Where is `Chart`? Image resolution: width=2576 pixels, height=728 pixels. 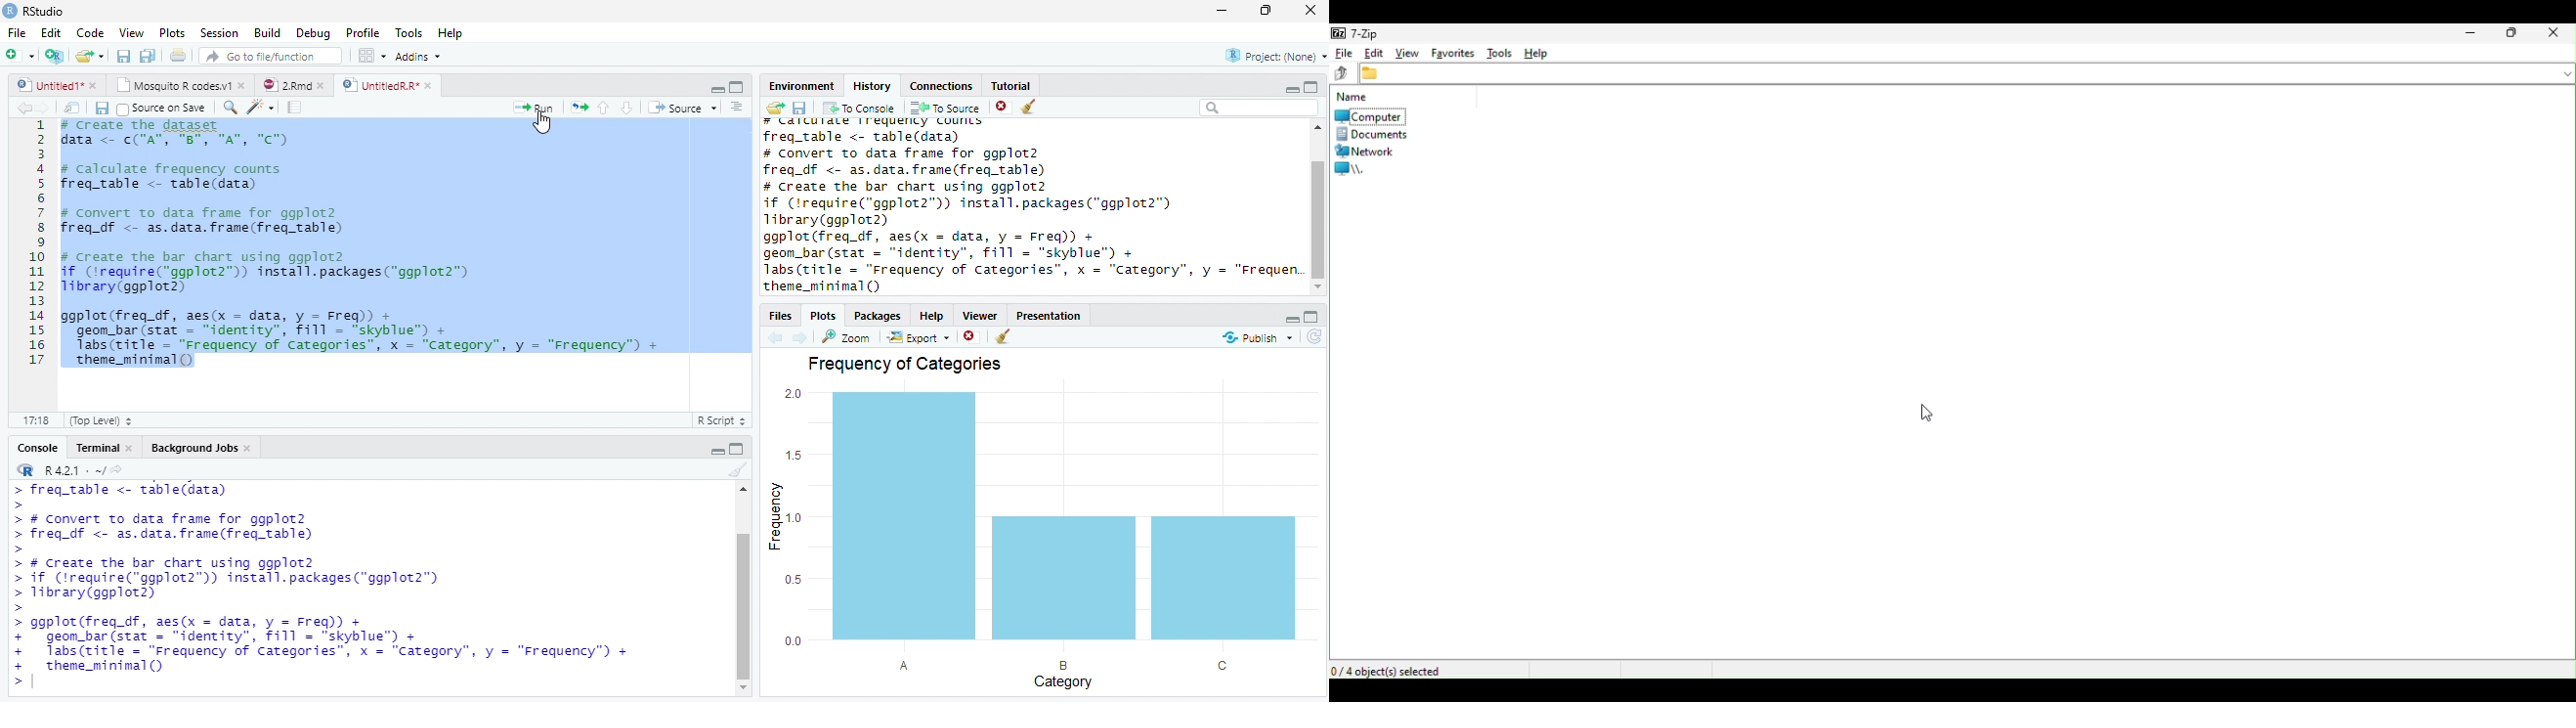
Chart is located at coordinates (1058, 519).